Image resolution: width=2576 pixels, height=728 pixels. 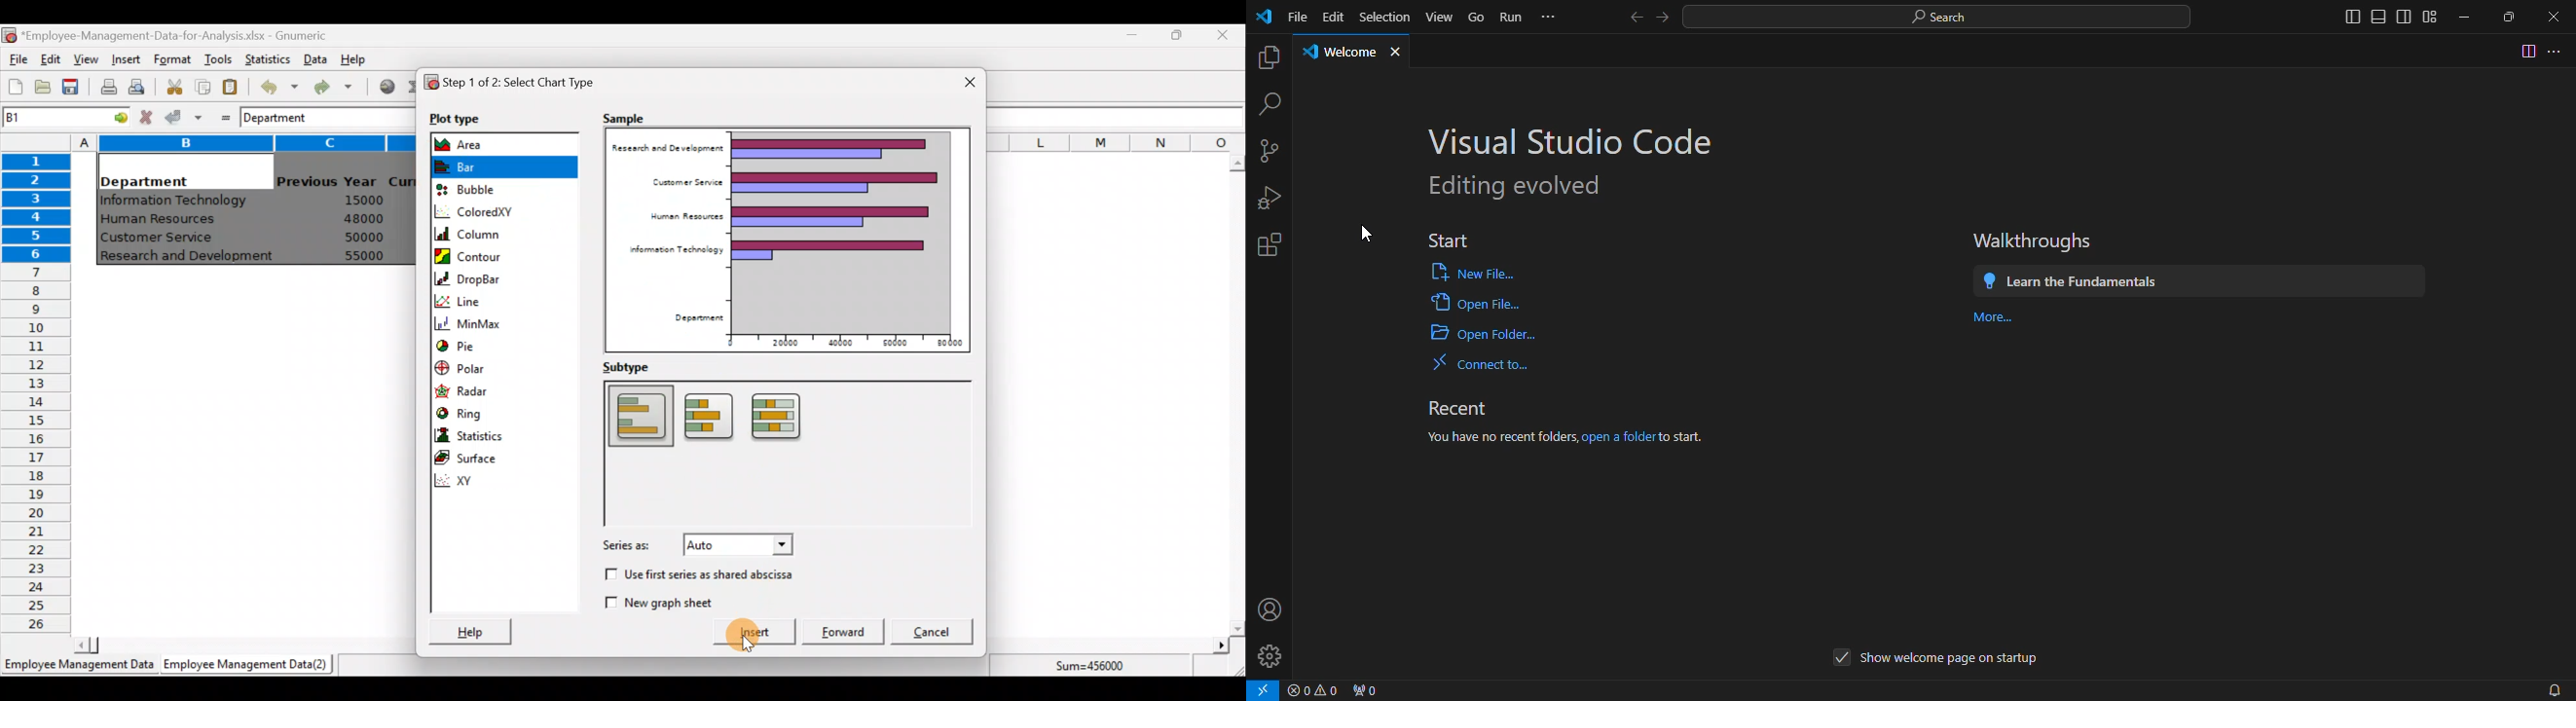 I want to click on minimize, so click(x=2457, y=13).